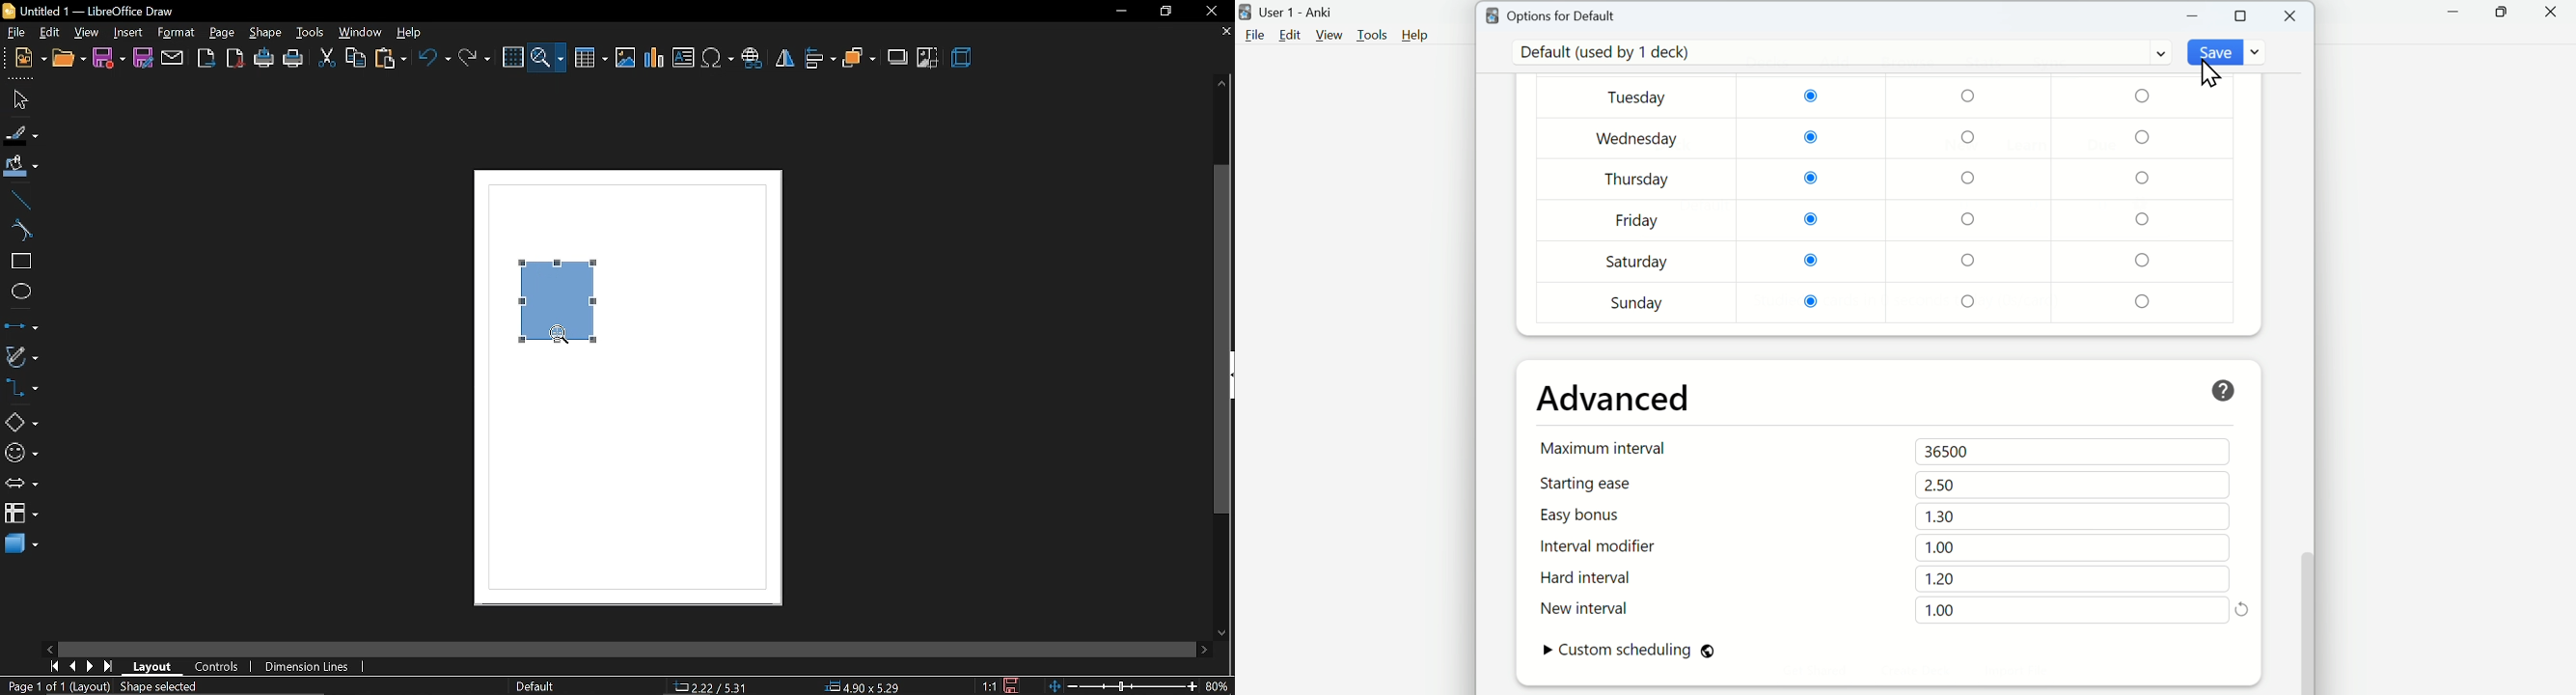 The width and height of the screenshot is (2576, 700). What do you see at coordinates (1221, 35) in the screenshot?
I see `close current tab` at bounding box center [1221, 35].